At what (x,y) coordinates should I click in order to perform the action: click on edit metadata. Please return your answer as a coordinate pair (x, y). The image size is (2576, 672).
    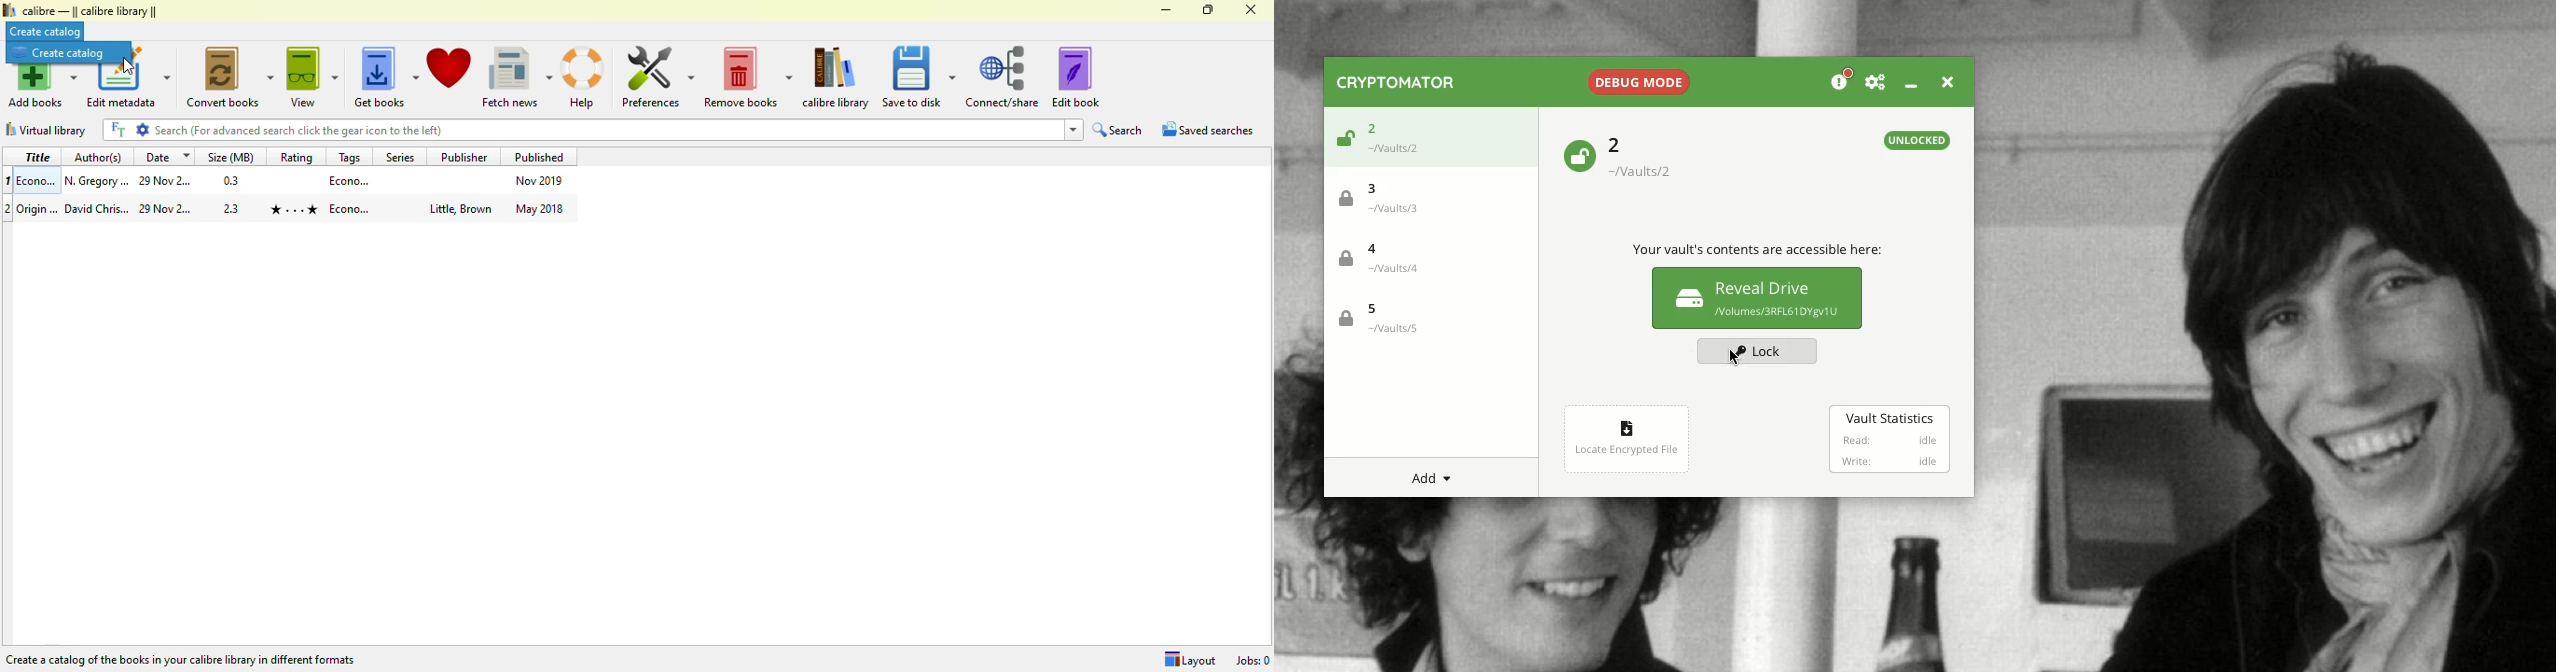
    Looking at the image, I should click on (128, 89).